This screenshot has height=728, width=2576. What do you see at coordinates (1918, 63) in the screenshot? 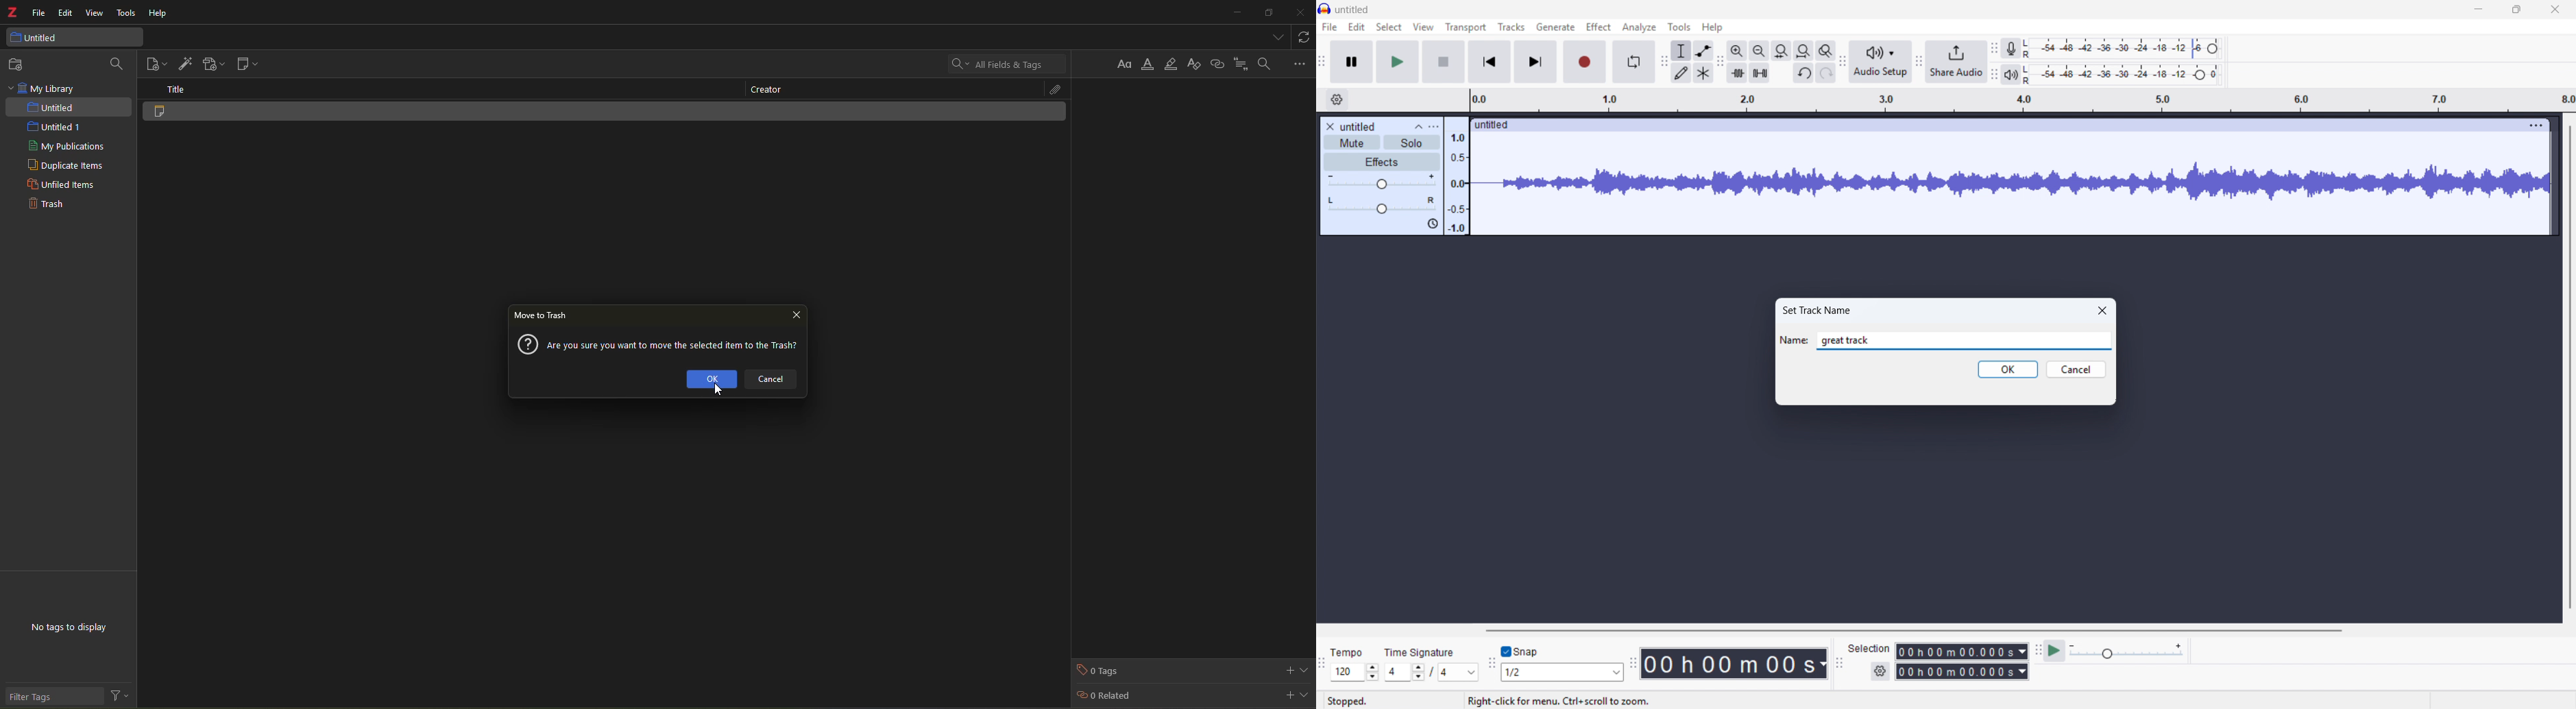
I see `Share audio toolbar ` at bounding box center [1918, 63].